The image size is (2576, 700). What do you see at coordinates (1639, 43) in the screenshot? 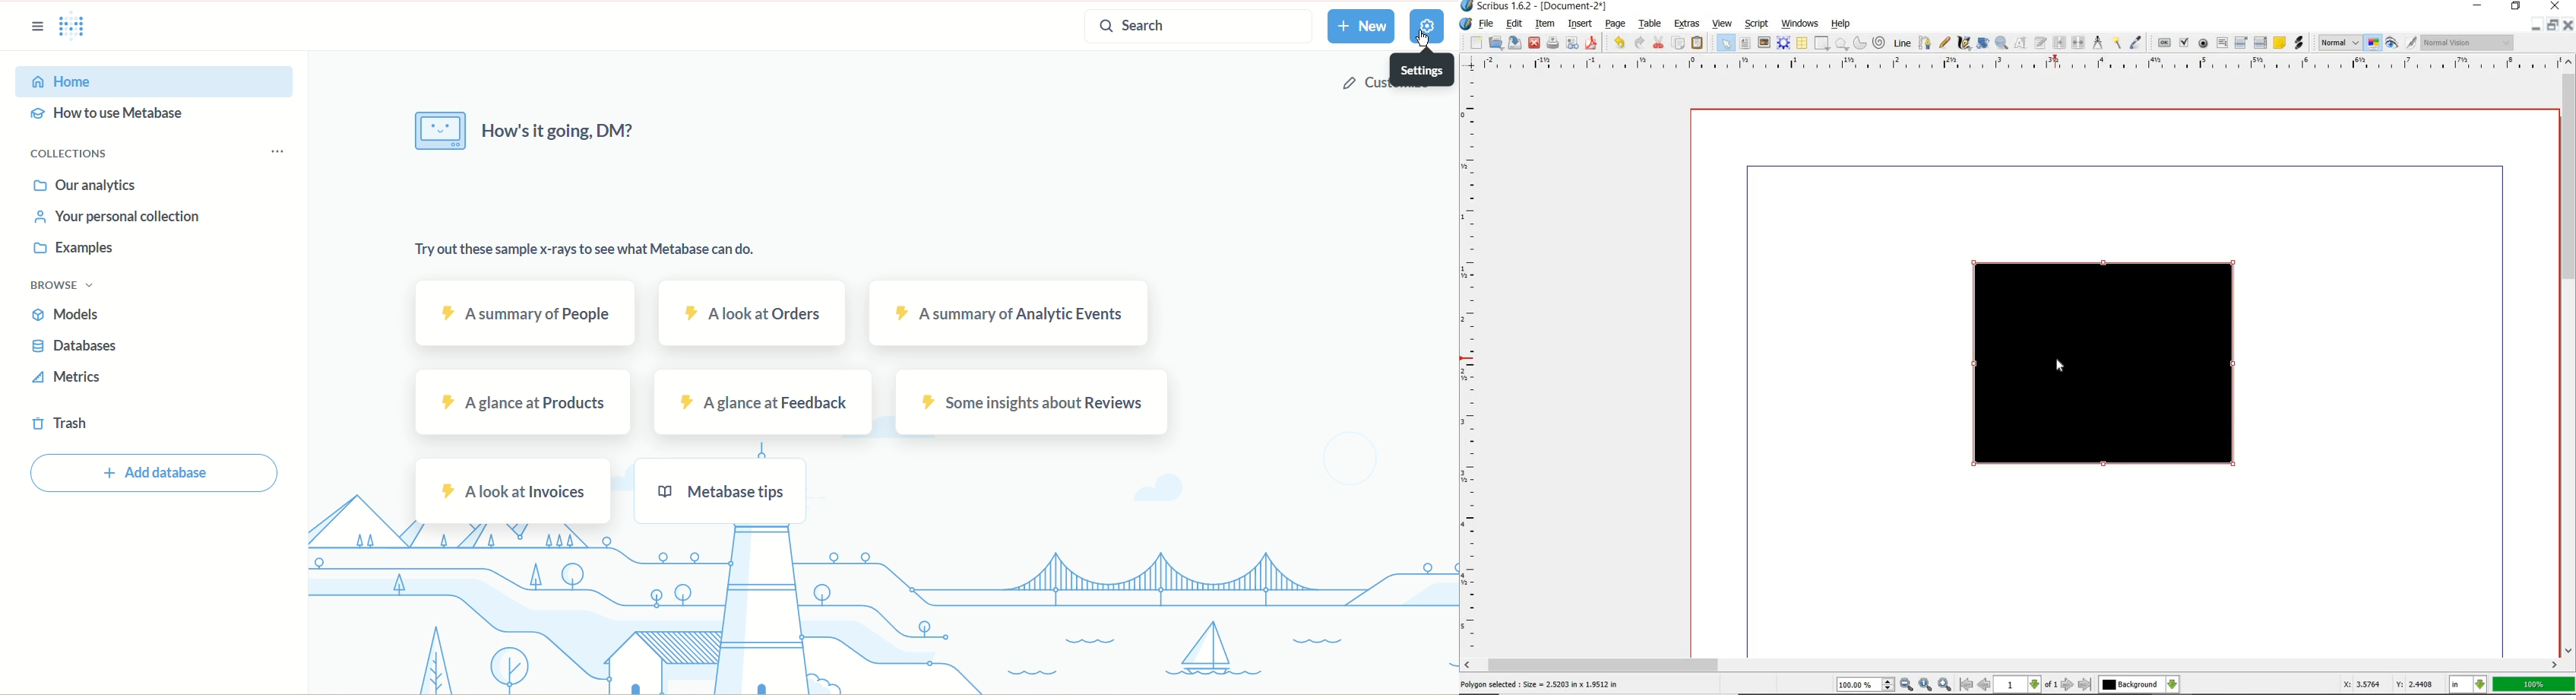
I see `redo` at bounding box center [1639, 43].